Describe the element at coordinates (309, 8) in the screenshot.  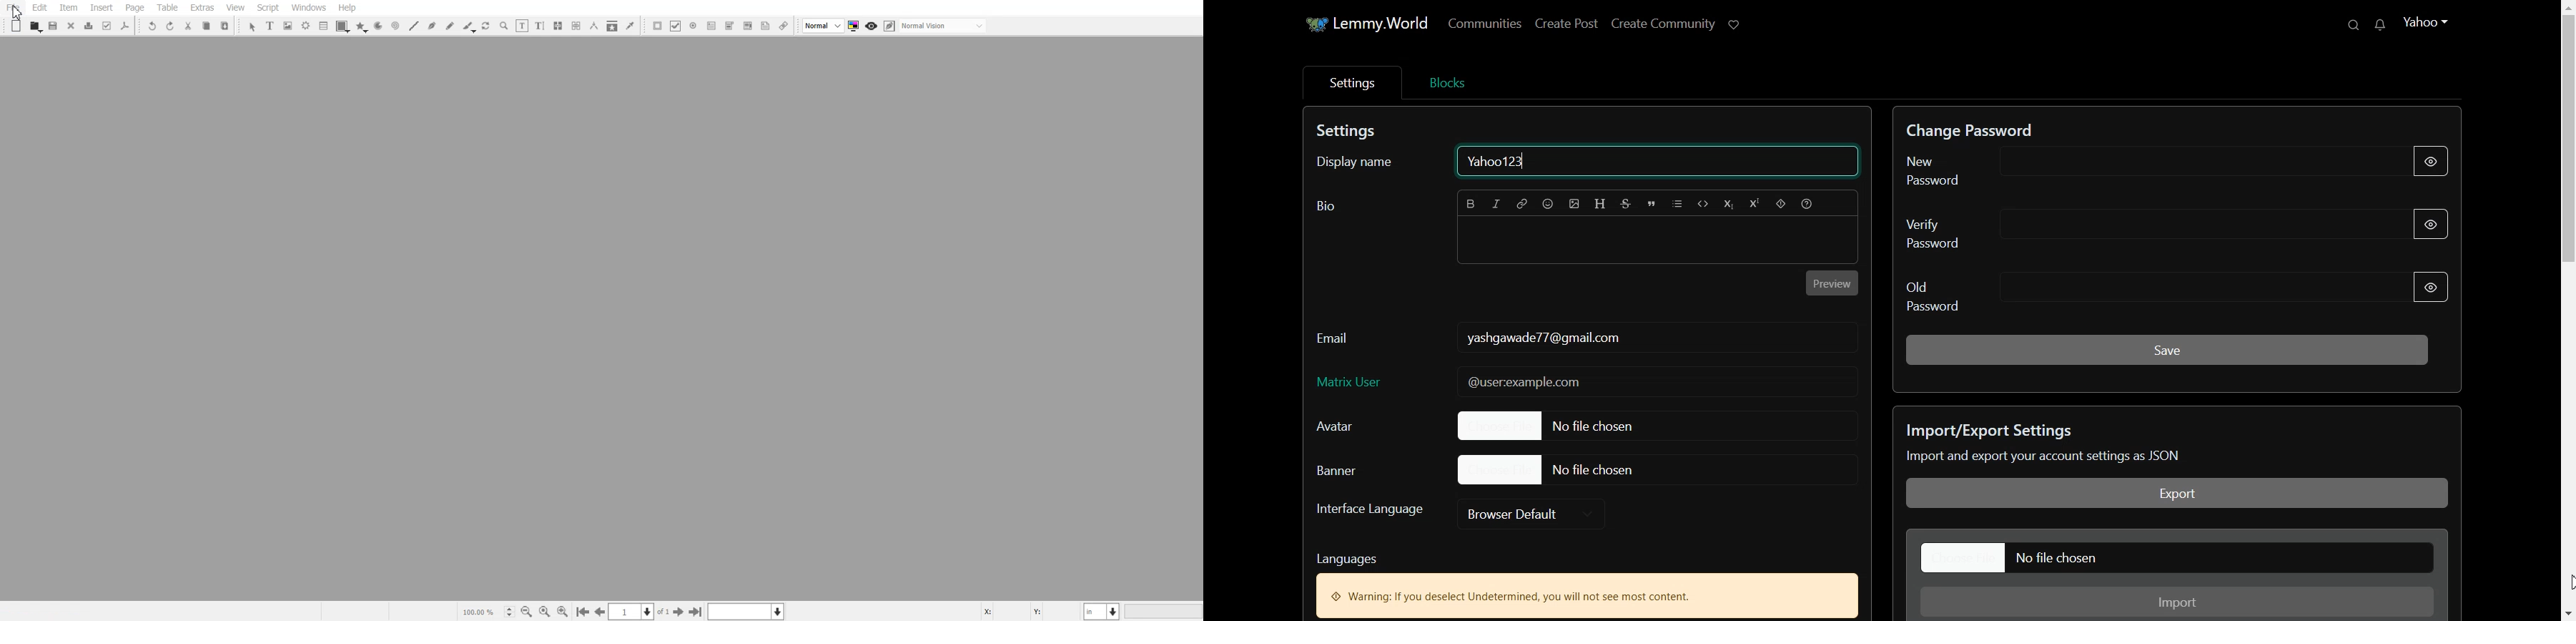
I see `Windows` at that location.